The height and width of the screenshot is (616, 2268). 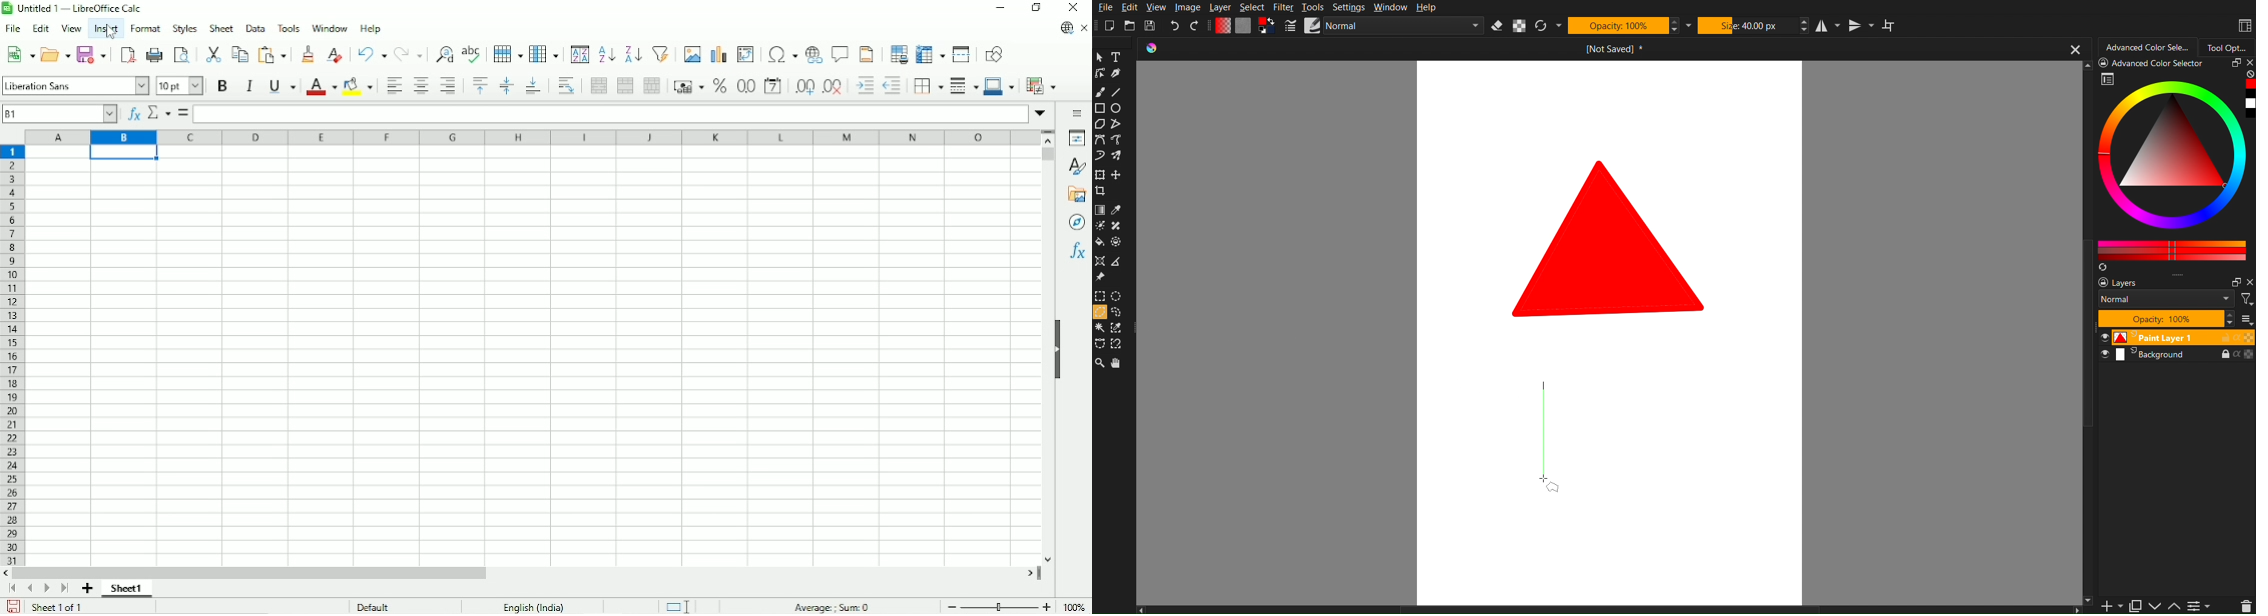 What do you see at coordinates (183, 53) in the screenshot?
I see `Toggle print preview` at bounding box center [183, 53].